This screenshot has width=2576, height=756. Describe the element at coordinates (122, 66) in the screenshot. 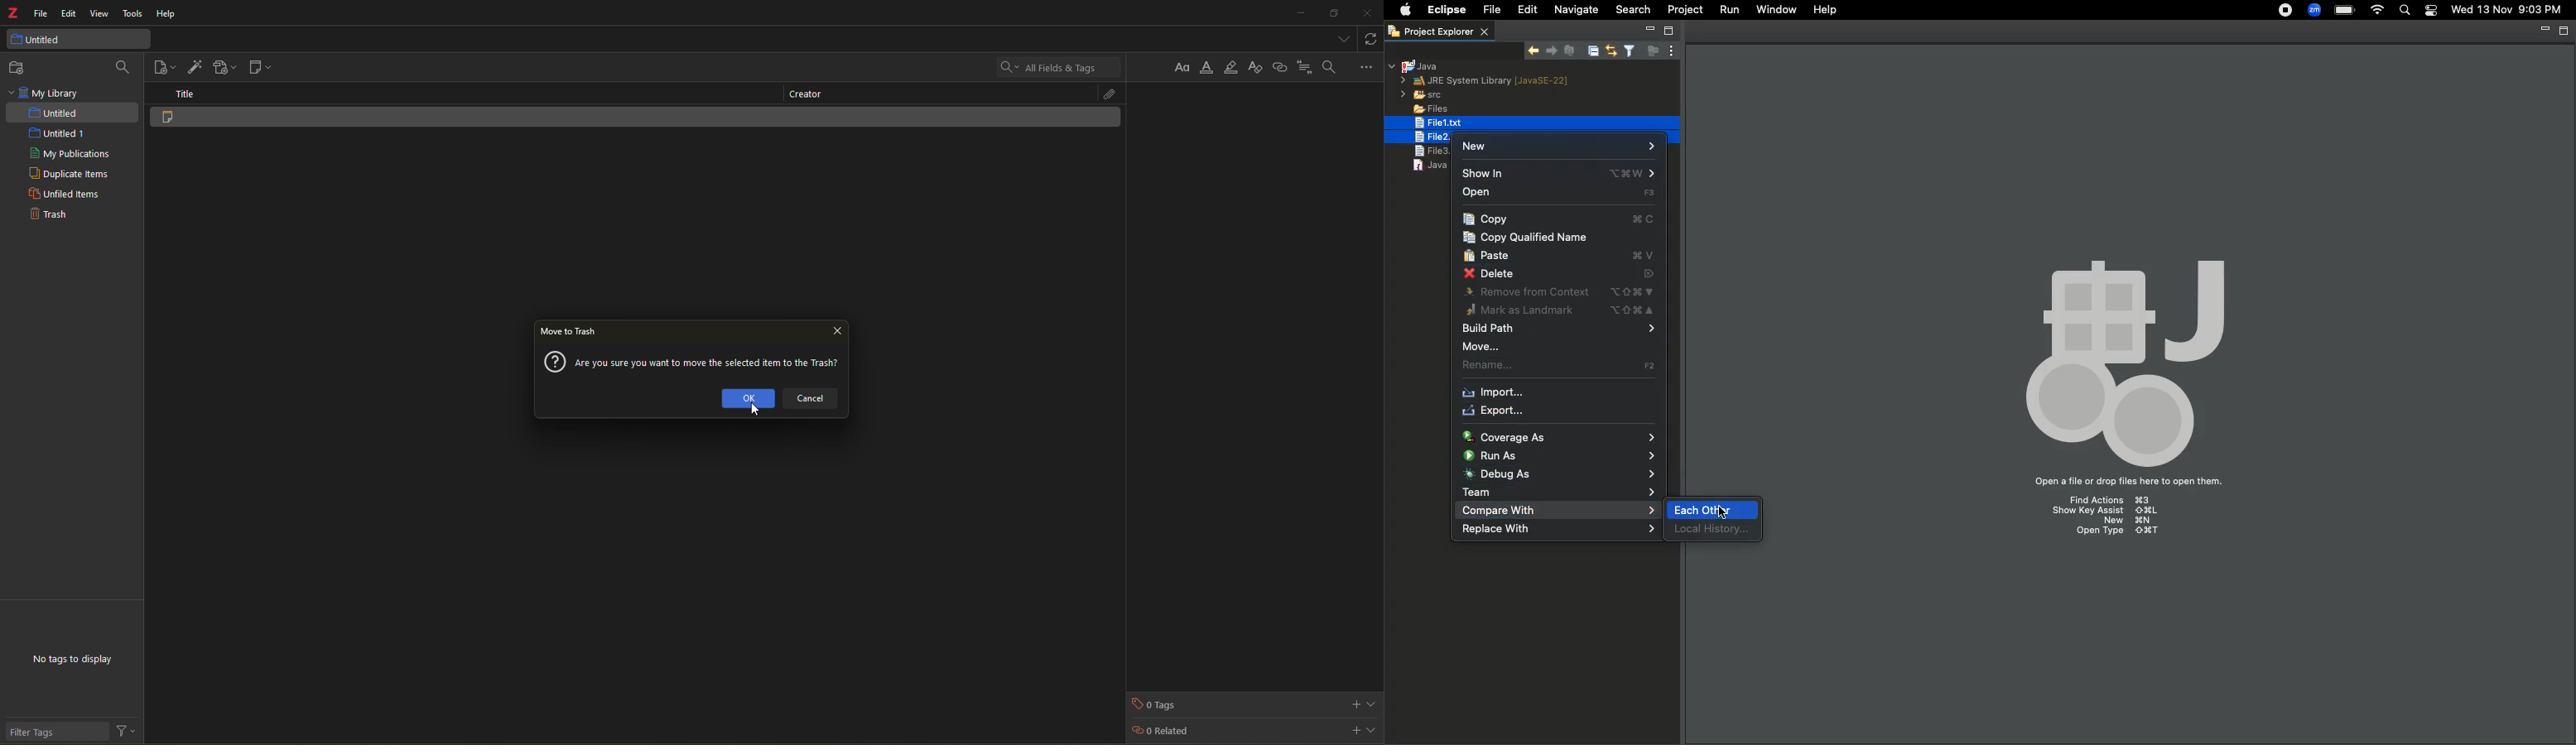

I see `search` at that location.